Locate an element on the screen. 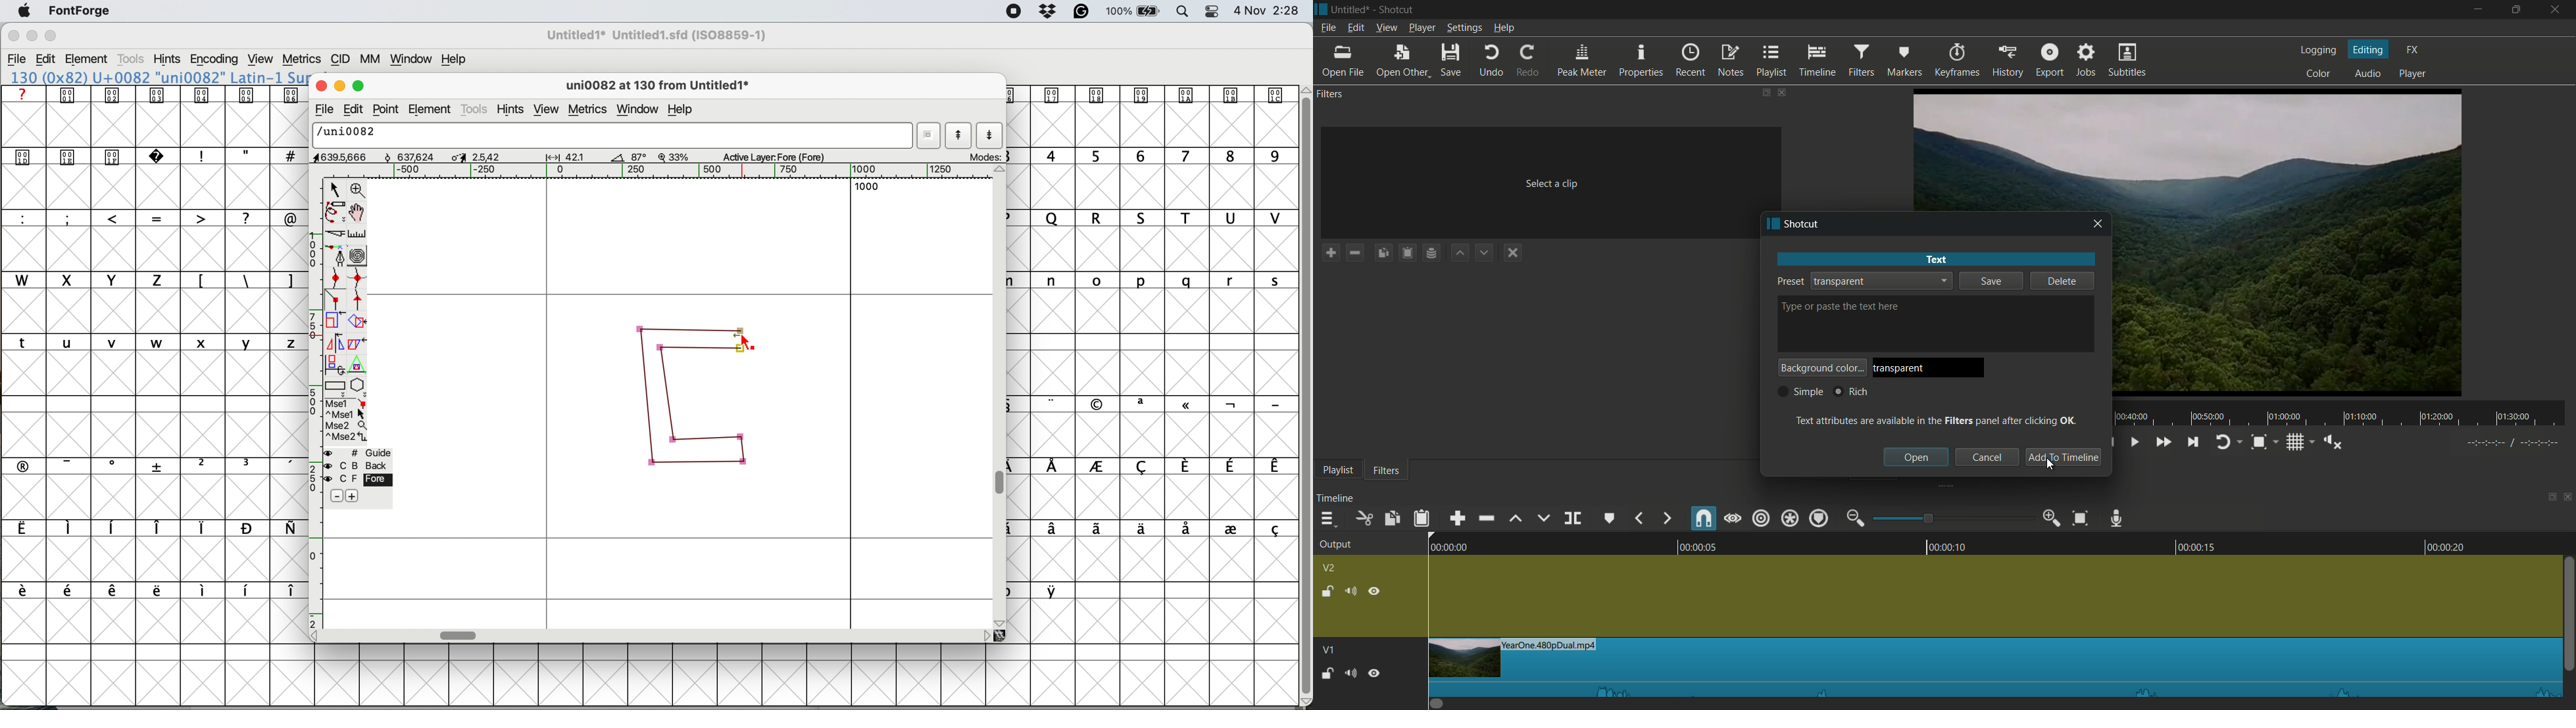 The image size is (2576, 728). quickly play forward is located at coordinates (2161, 441).